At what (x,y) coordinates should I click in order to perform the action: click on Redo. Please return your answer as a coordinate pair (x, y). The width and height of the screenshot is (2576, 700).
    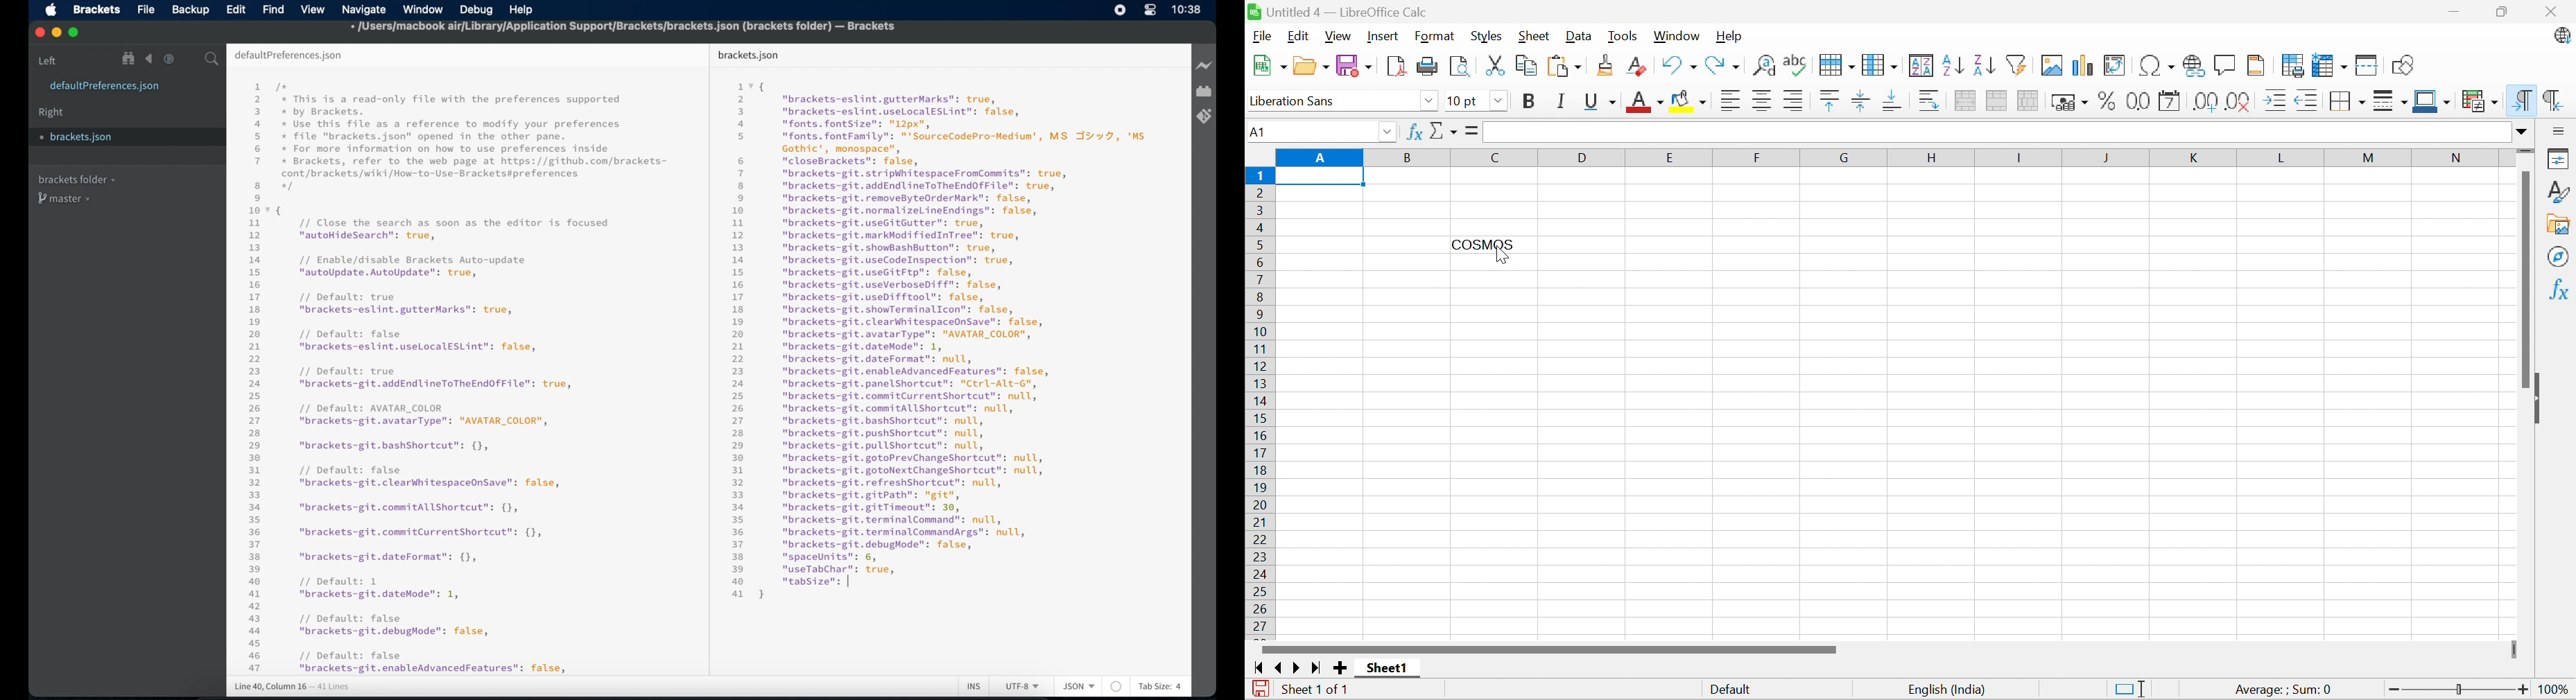
    Looking at the image, I should click on (1725, 64).